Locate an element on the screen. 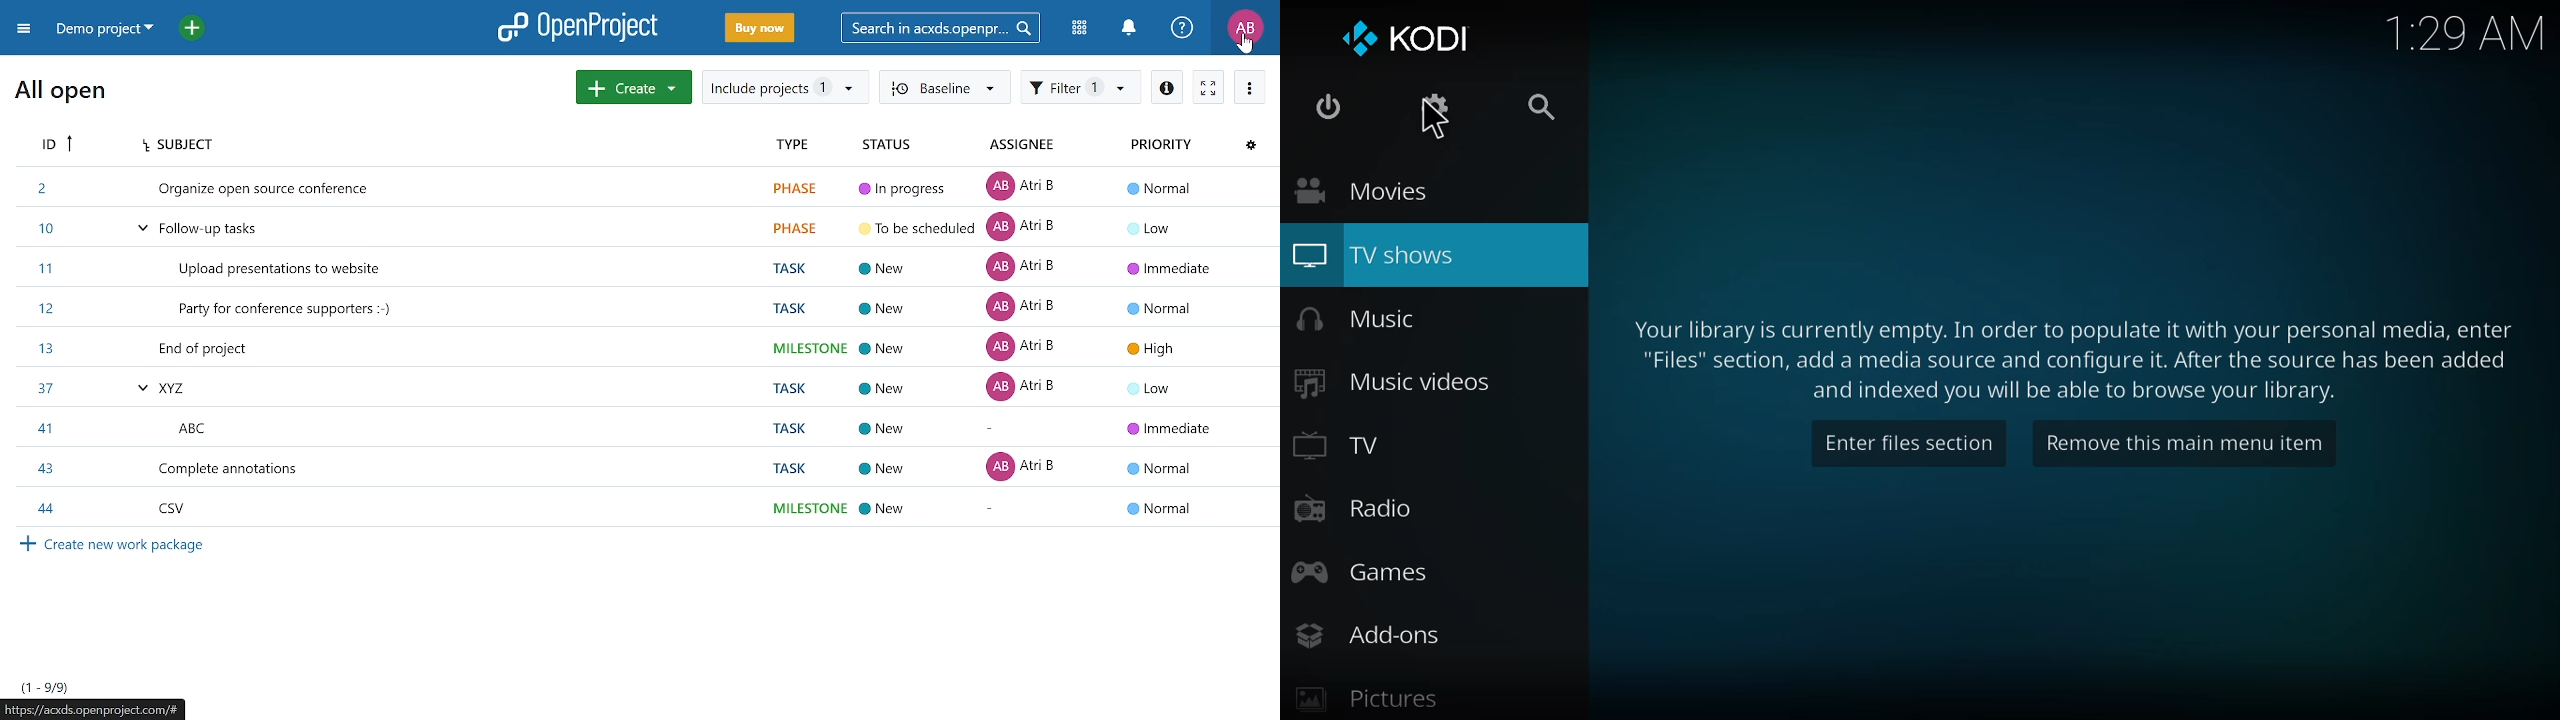  task numbers/ID is located at coordinates (55, 349).